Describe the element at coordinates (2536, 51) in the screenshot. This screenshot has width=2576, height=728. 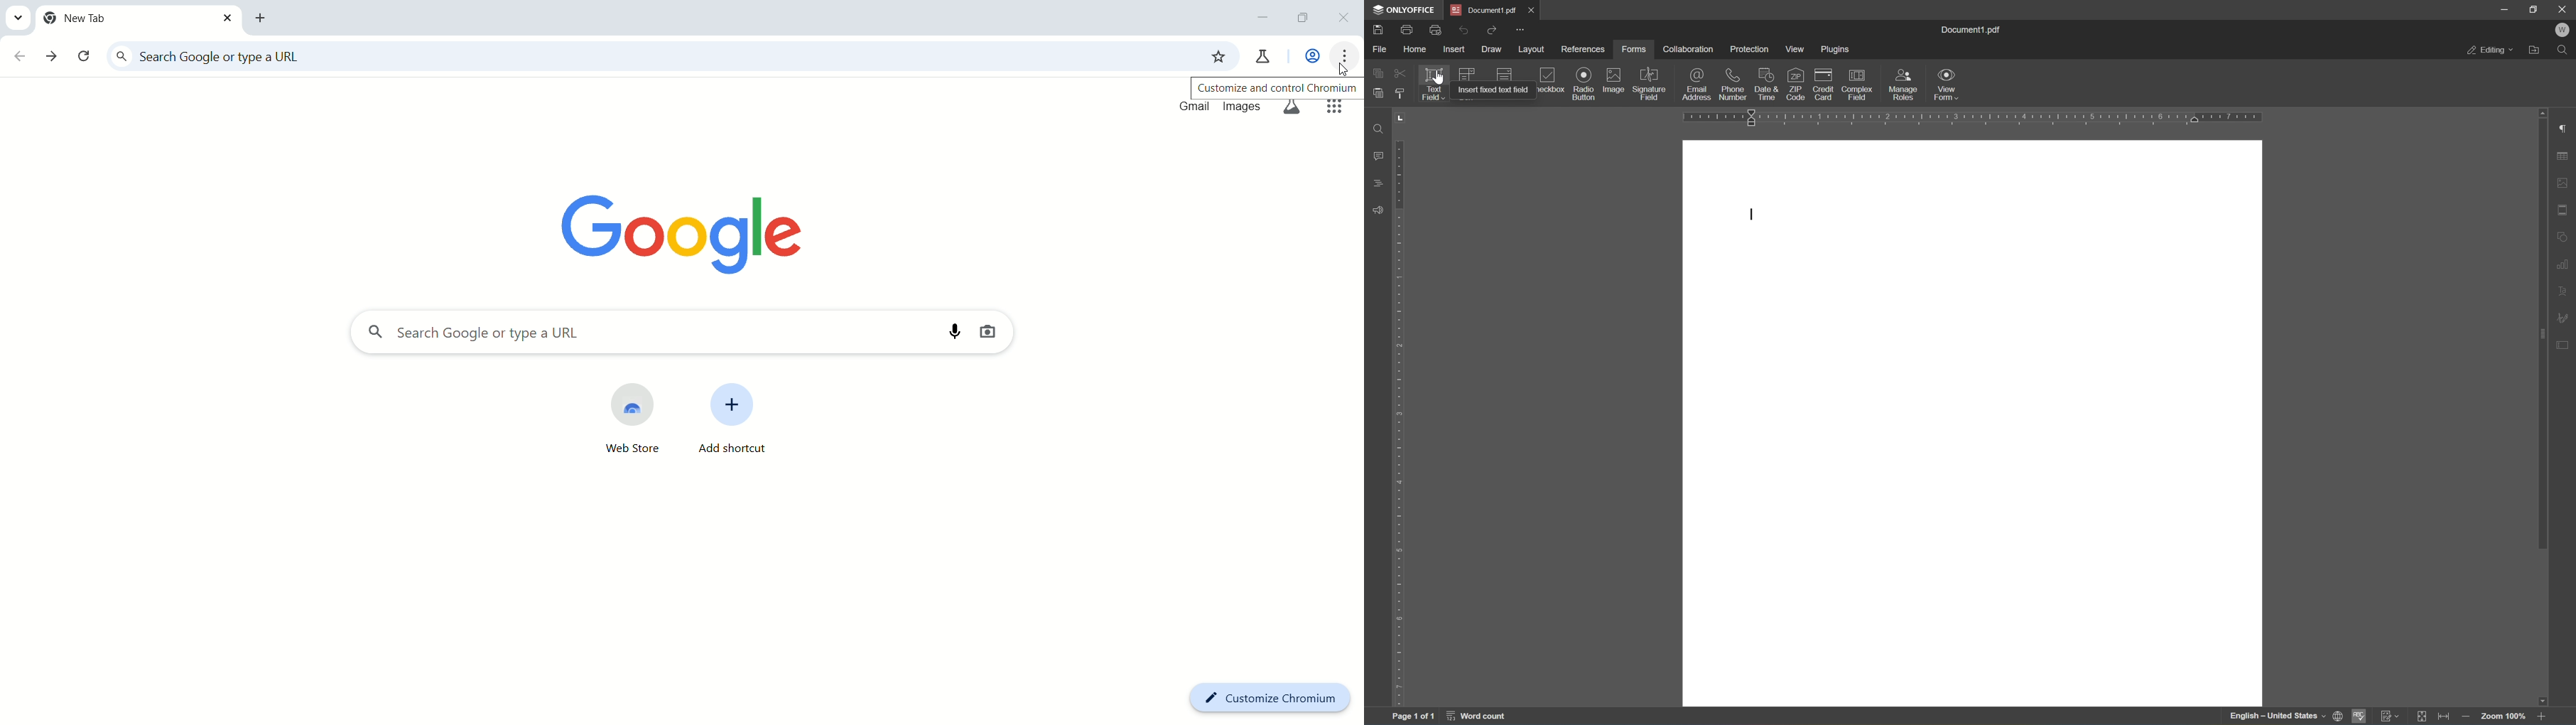
I see `open file location` at that location.